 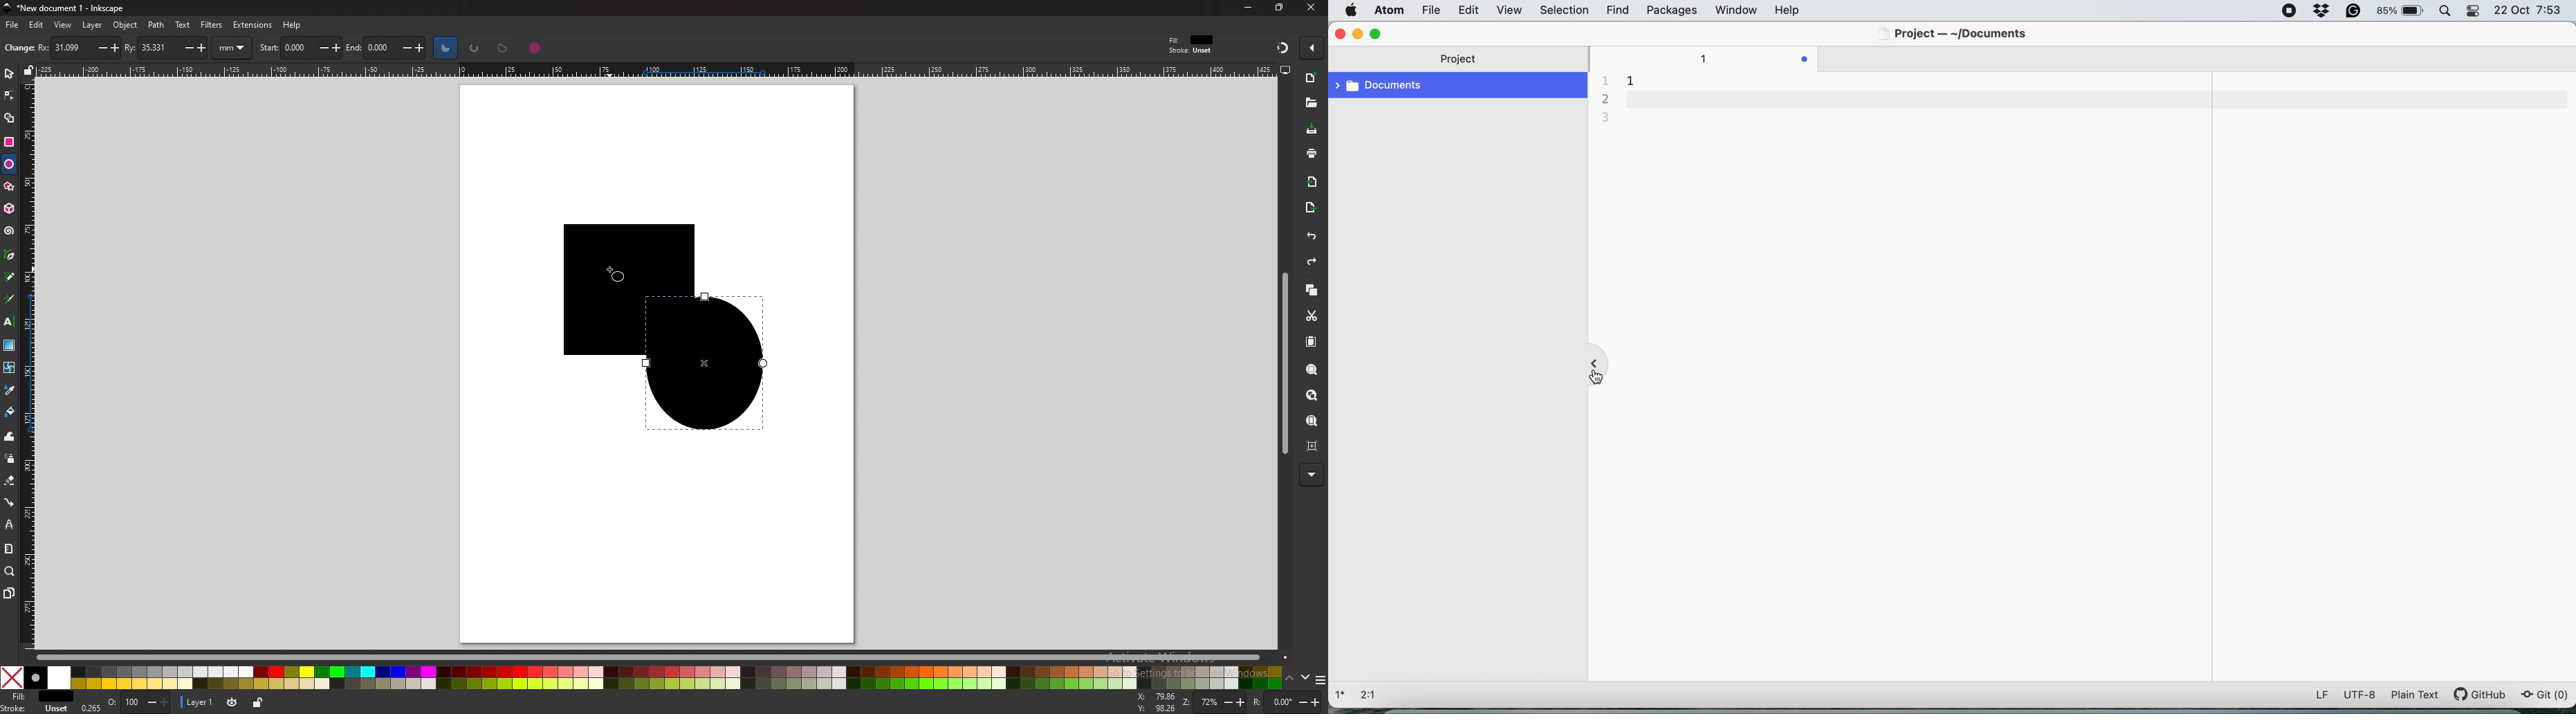 What do you see at coordinates (1154, 702) in the screenshot?
I see `x and y coordinates` at bounding box center [1154, 702].